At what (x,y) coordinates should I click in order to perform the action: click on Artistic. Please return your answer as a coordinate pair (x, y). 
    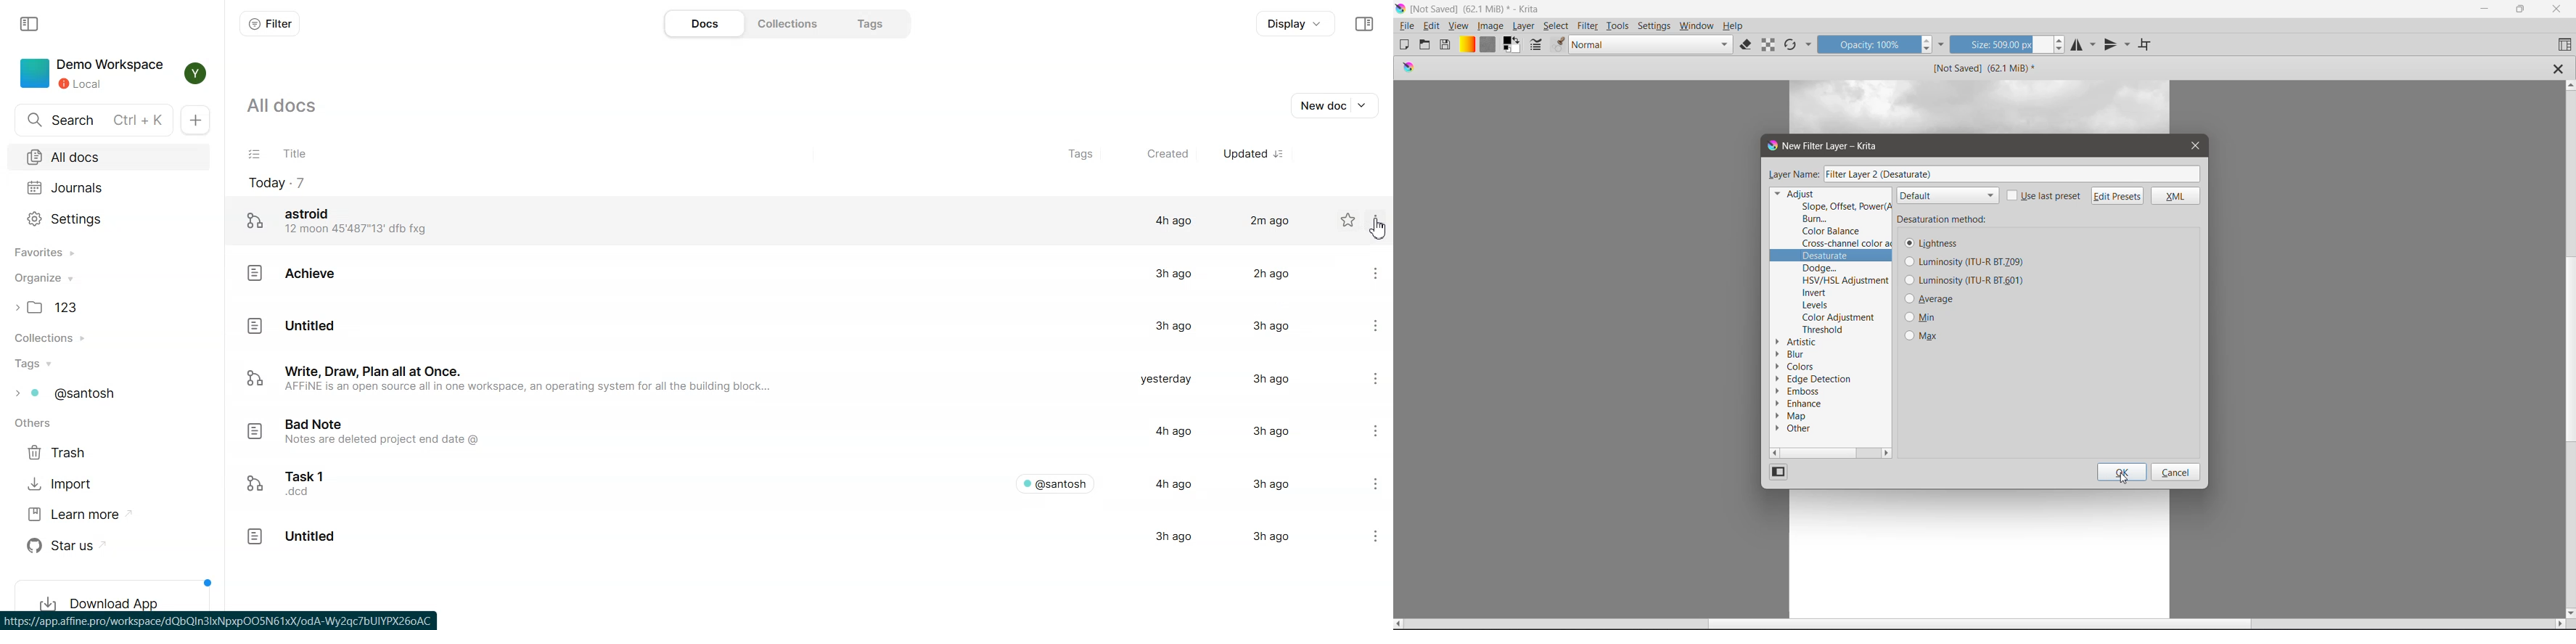
    Looking at the image, I should click on (1798, 342).